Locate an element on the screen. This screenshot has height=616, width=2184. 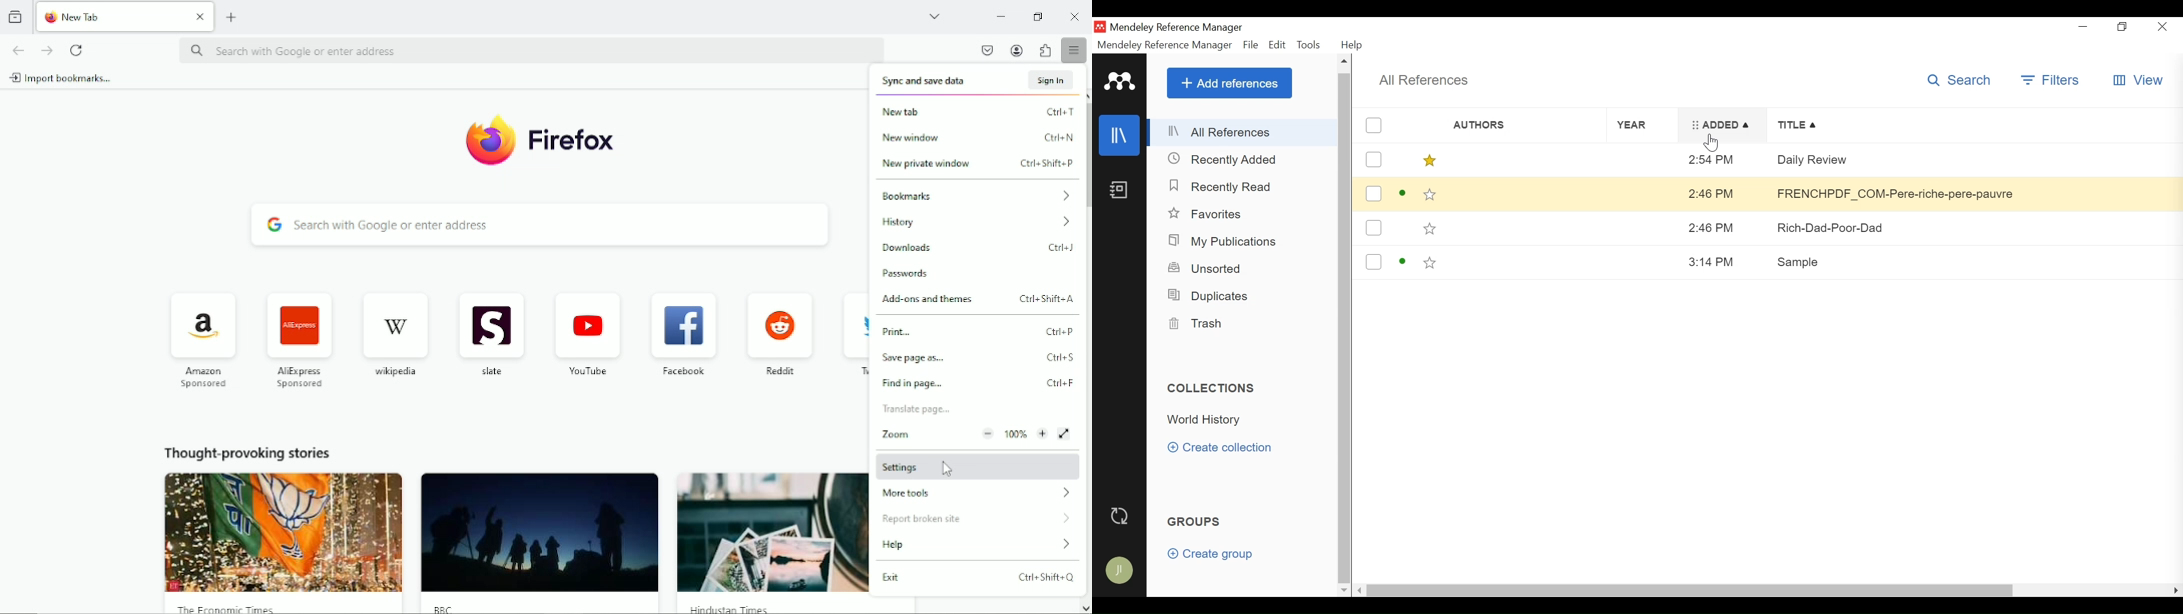
2:46 PM is located at coordinates (1721, 193).